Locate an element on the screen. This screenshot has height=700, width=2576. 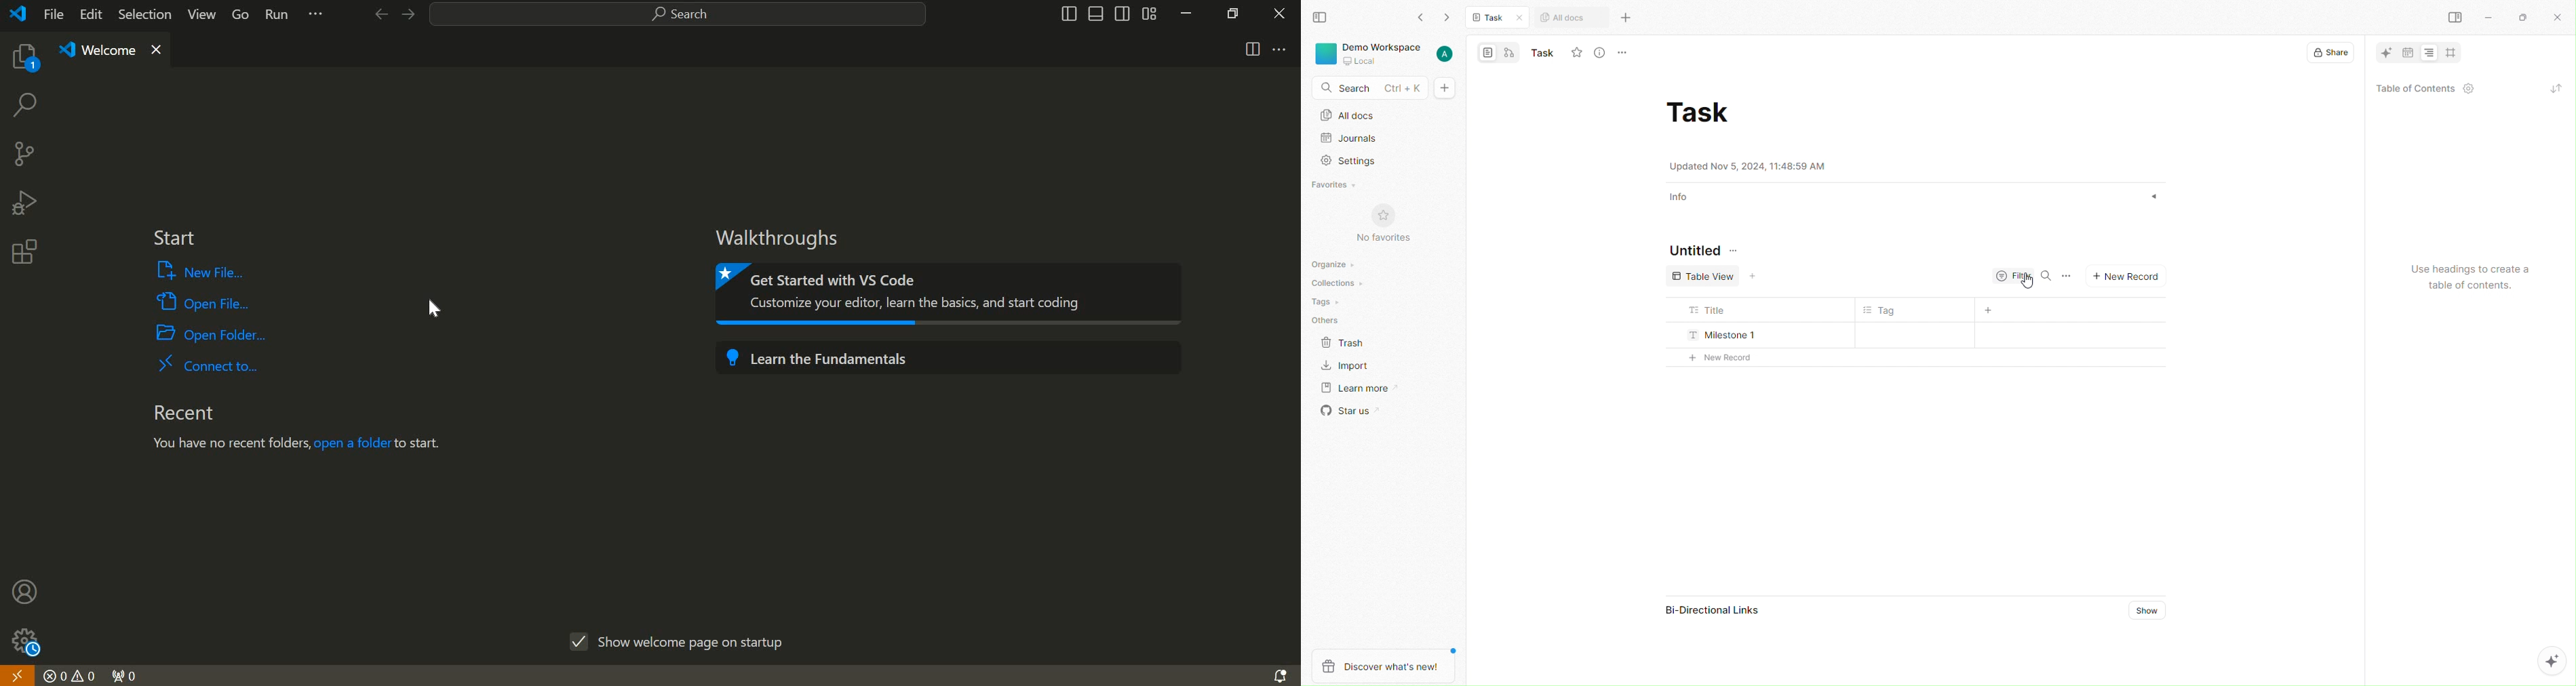
Table View is located at coordinates (1714, 277).